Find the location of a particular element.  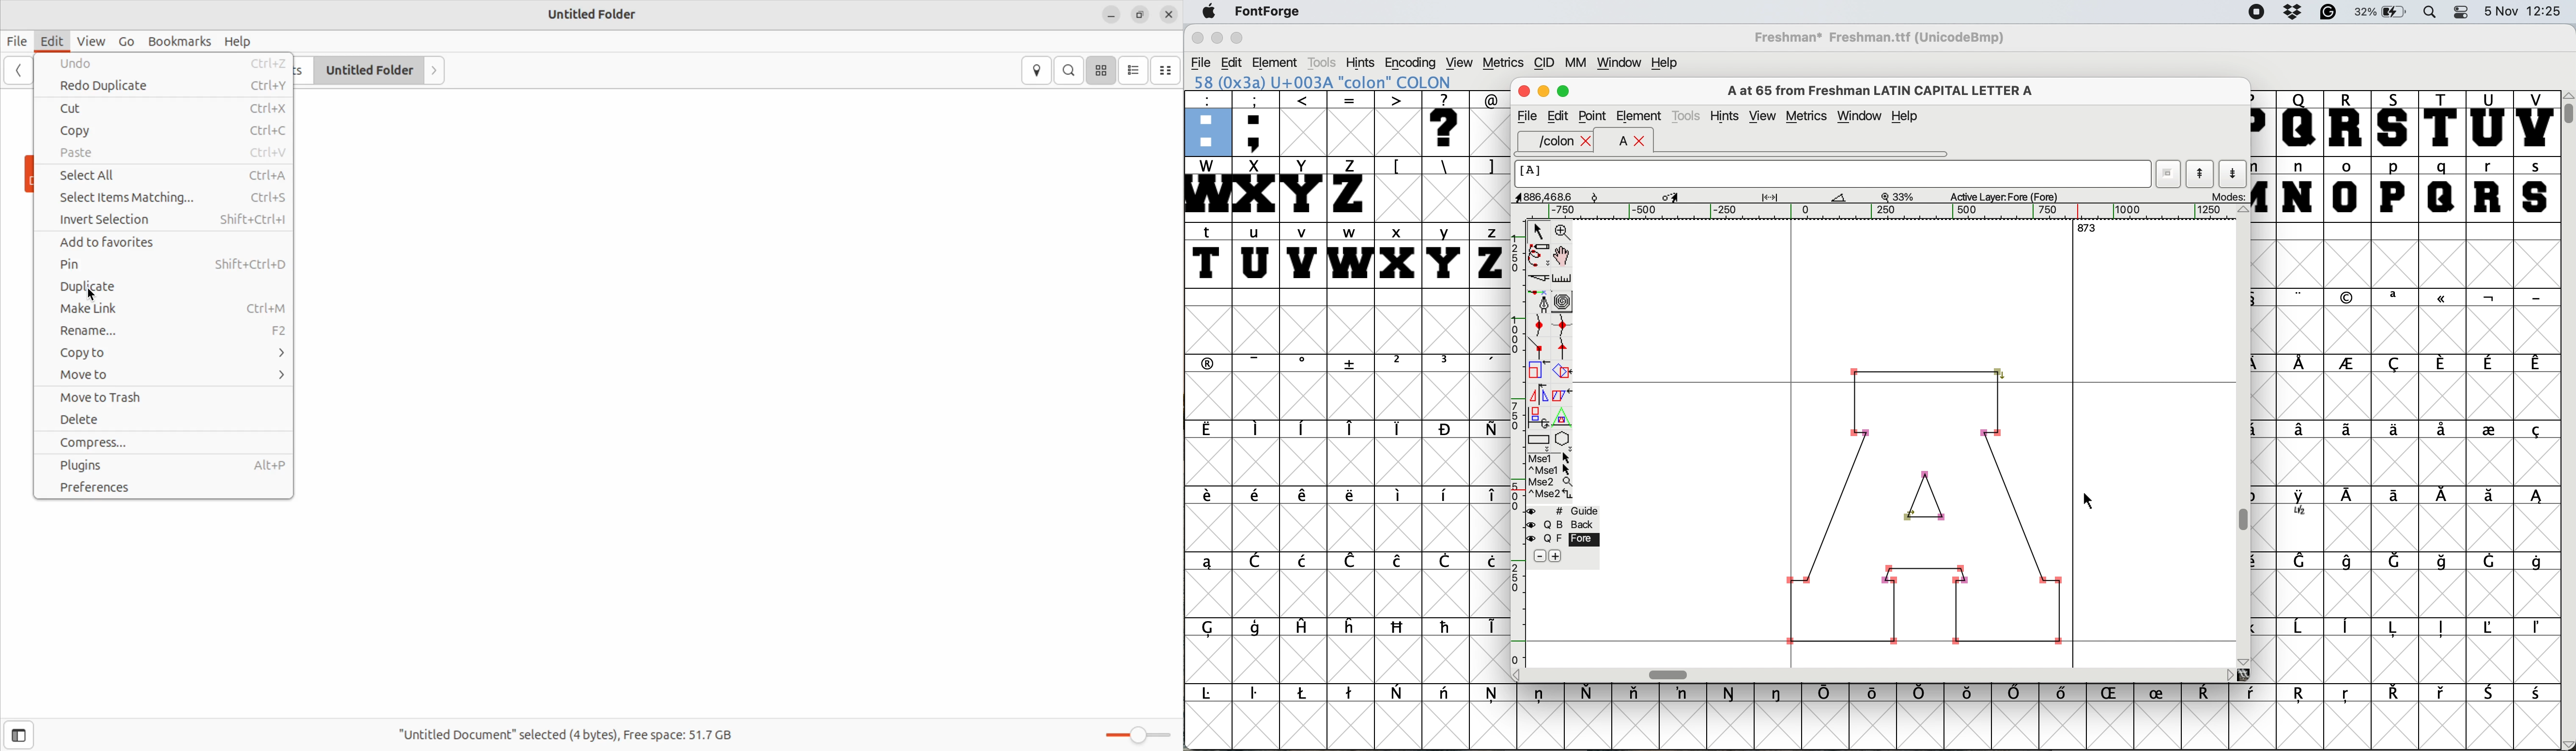

v is located at coordinates (1303, 255).